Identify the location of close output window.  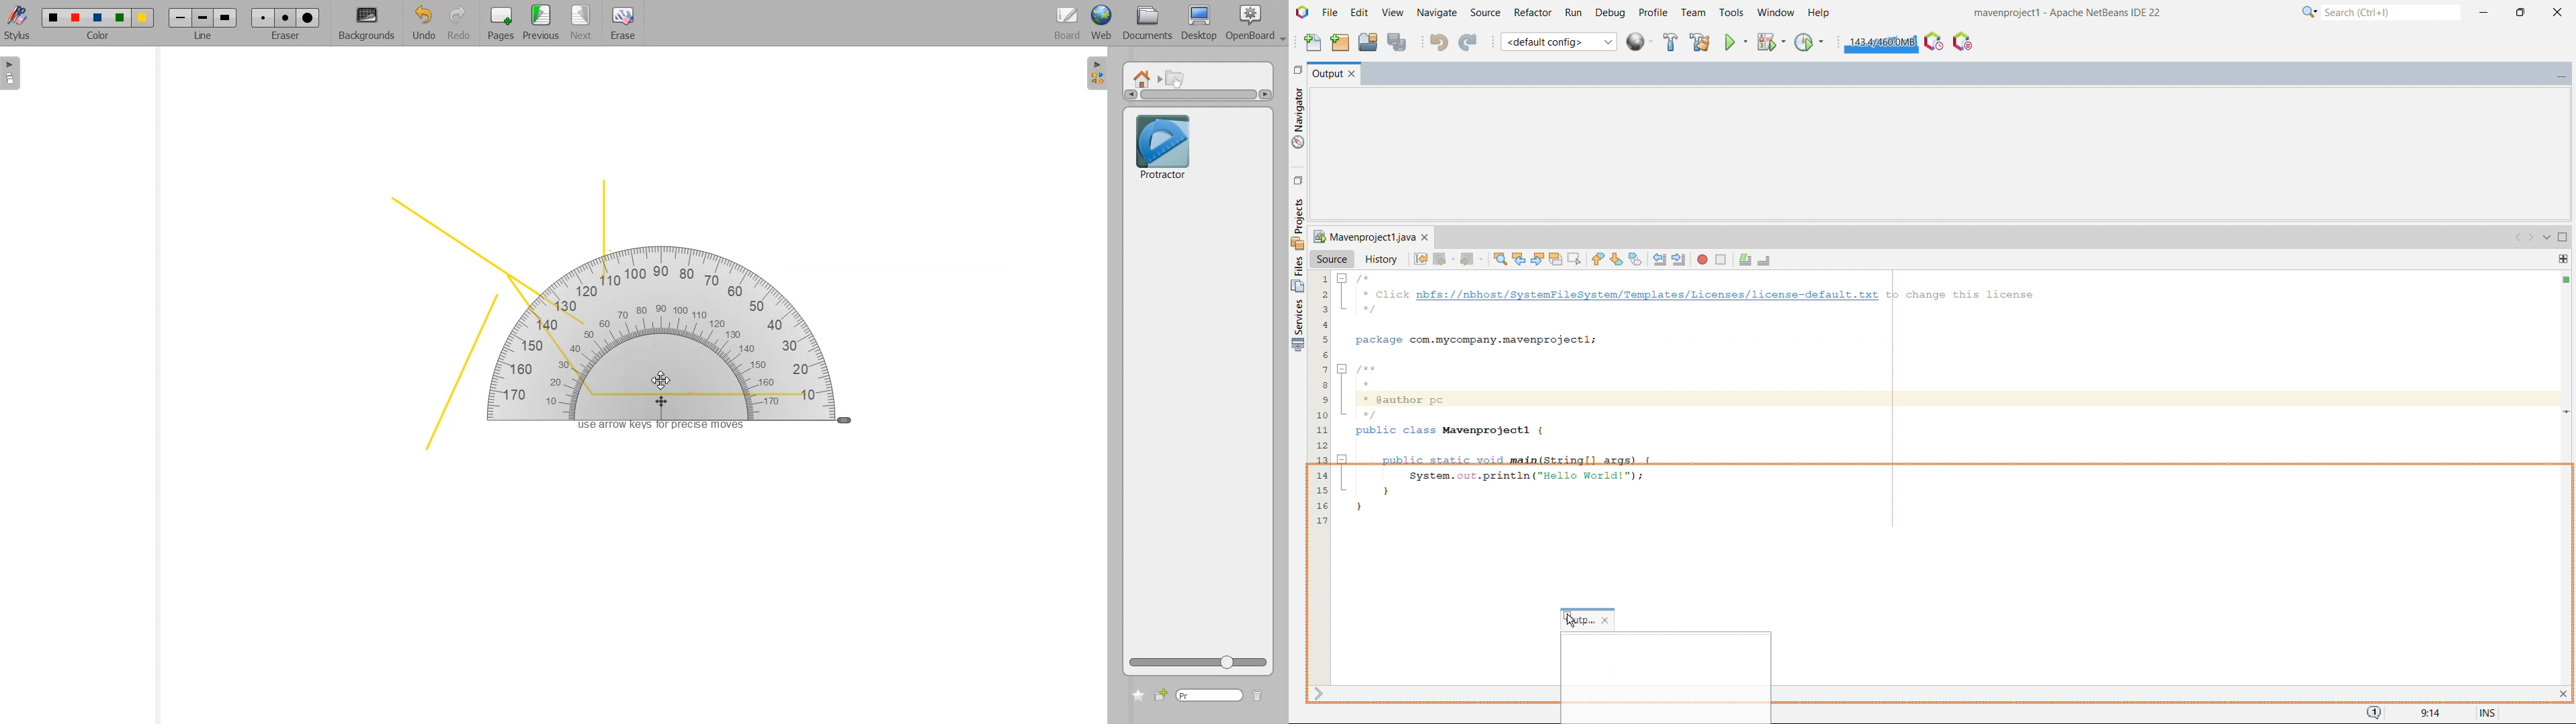
(1352, 75).